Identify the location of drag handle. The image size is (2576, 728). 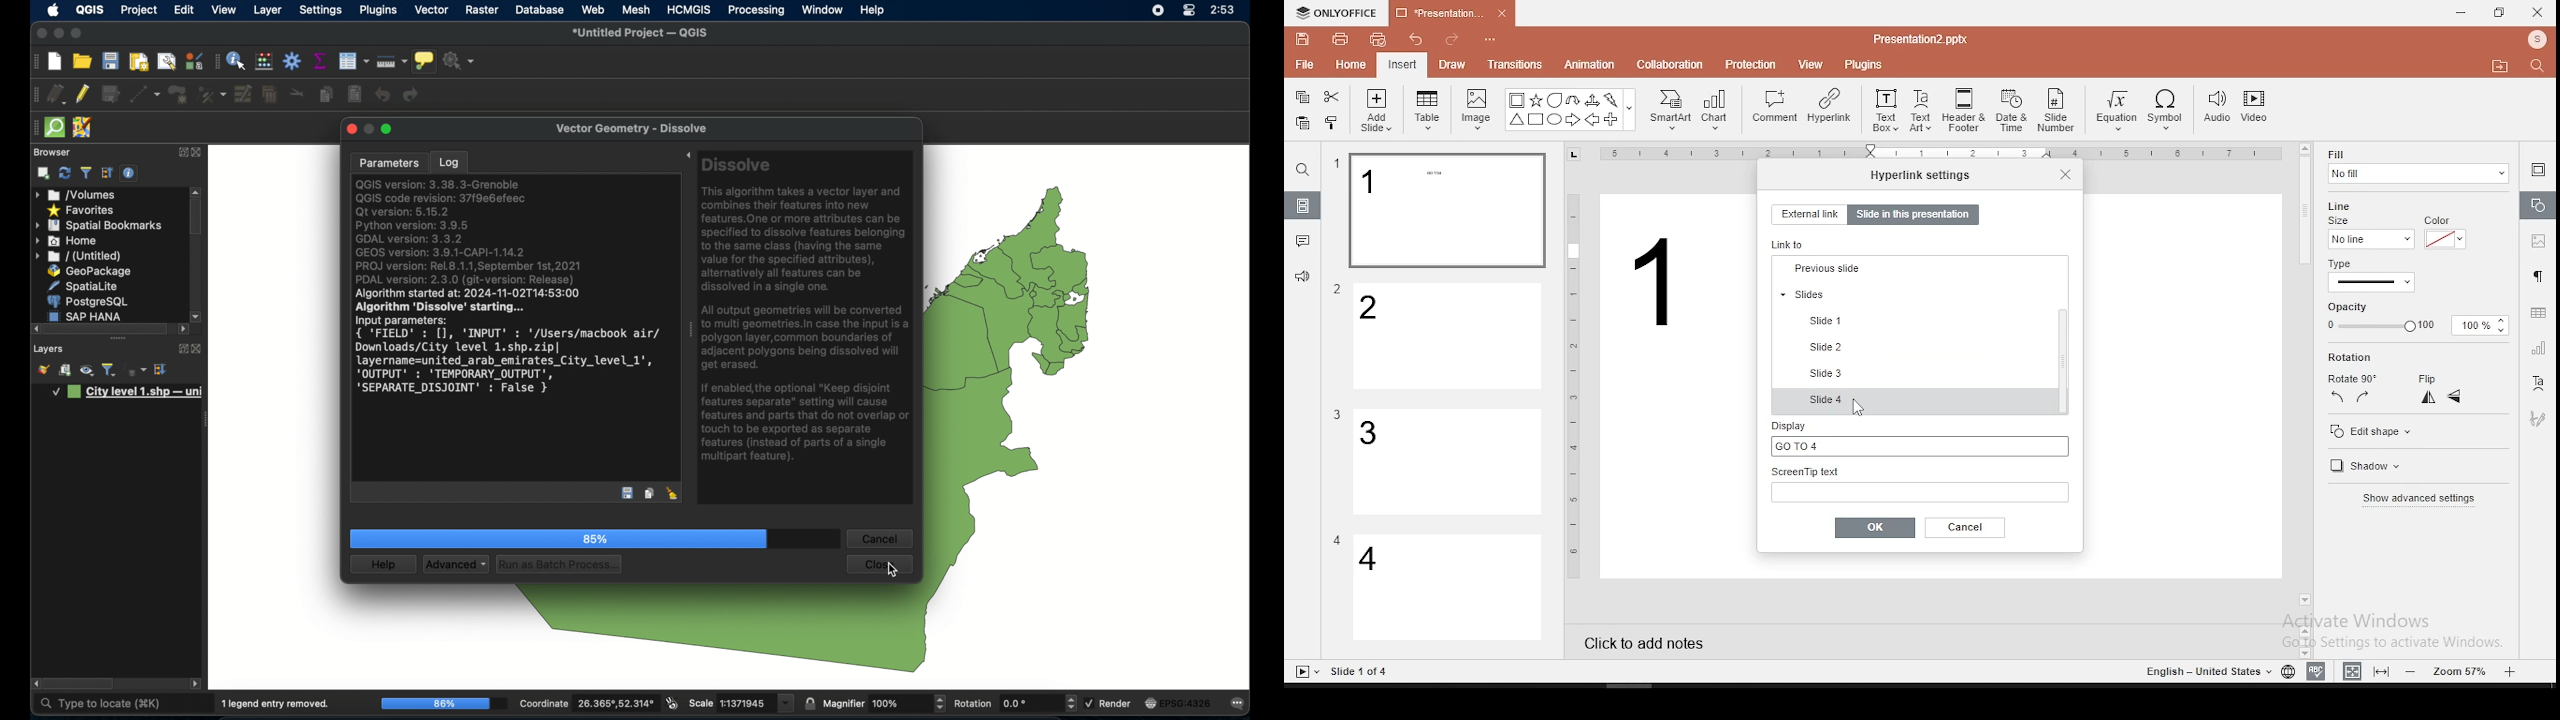
(117, 339).